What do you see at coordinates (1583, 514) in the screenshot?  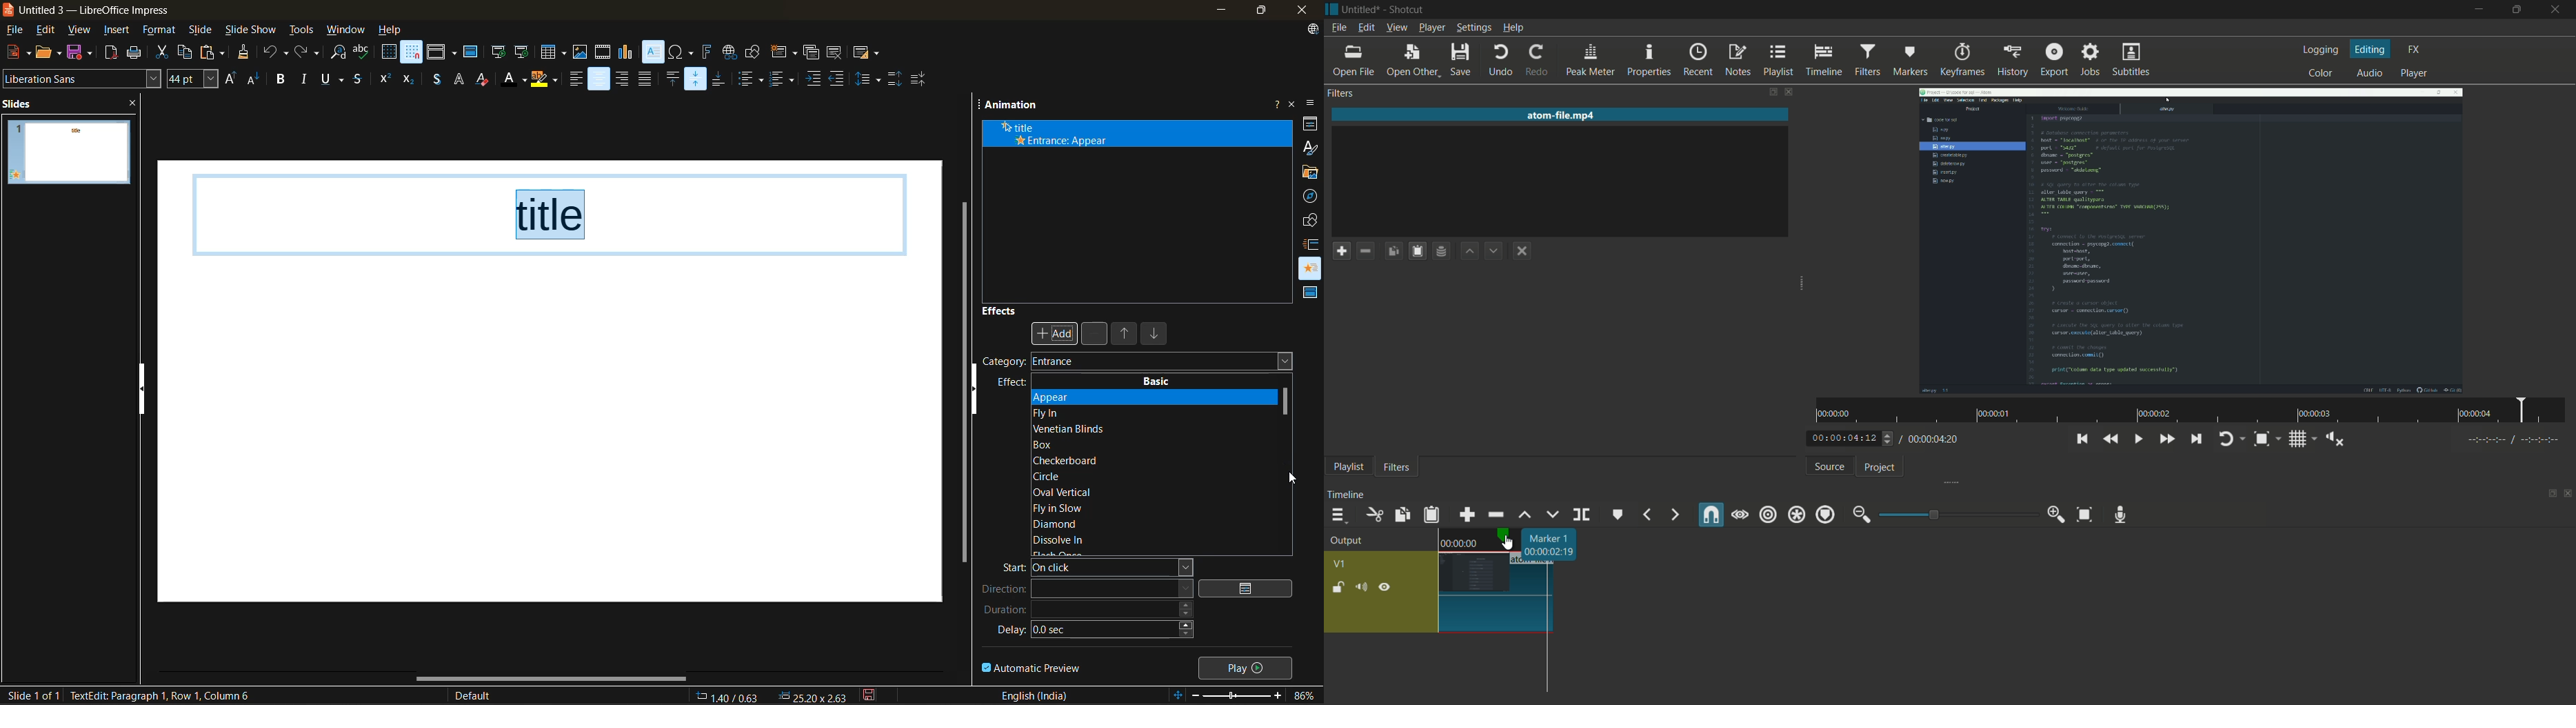 I see `split at playhead` at bounding box center [1583, 514].